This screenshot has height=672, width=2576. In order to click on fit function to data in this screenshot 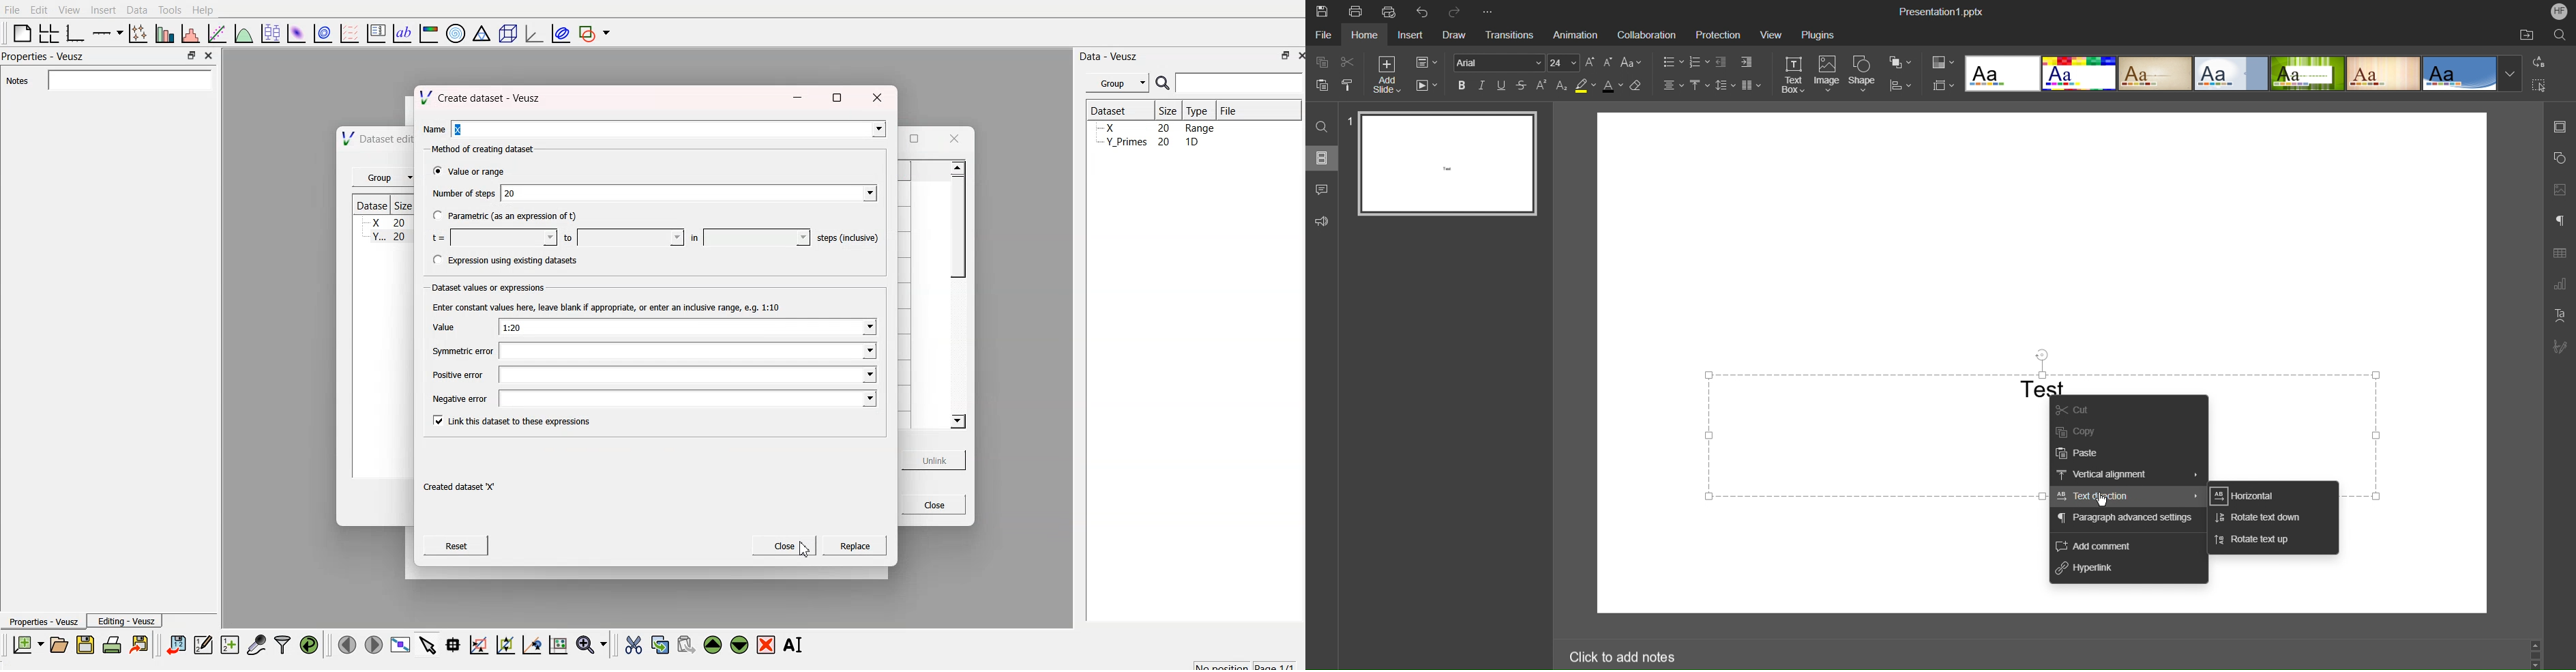, I will do `click(215, 32)`.